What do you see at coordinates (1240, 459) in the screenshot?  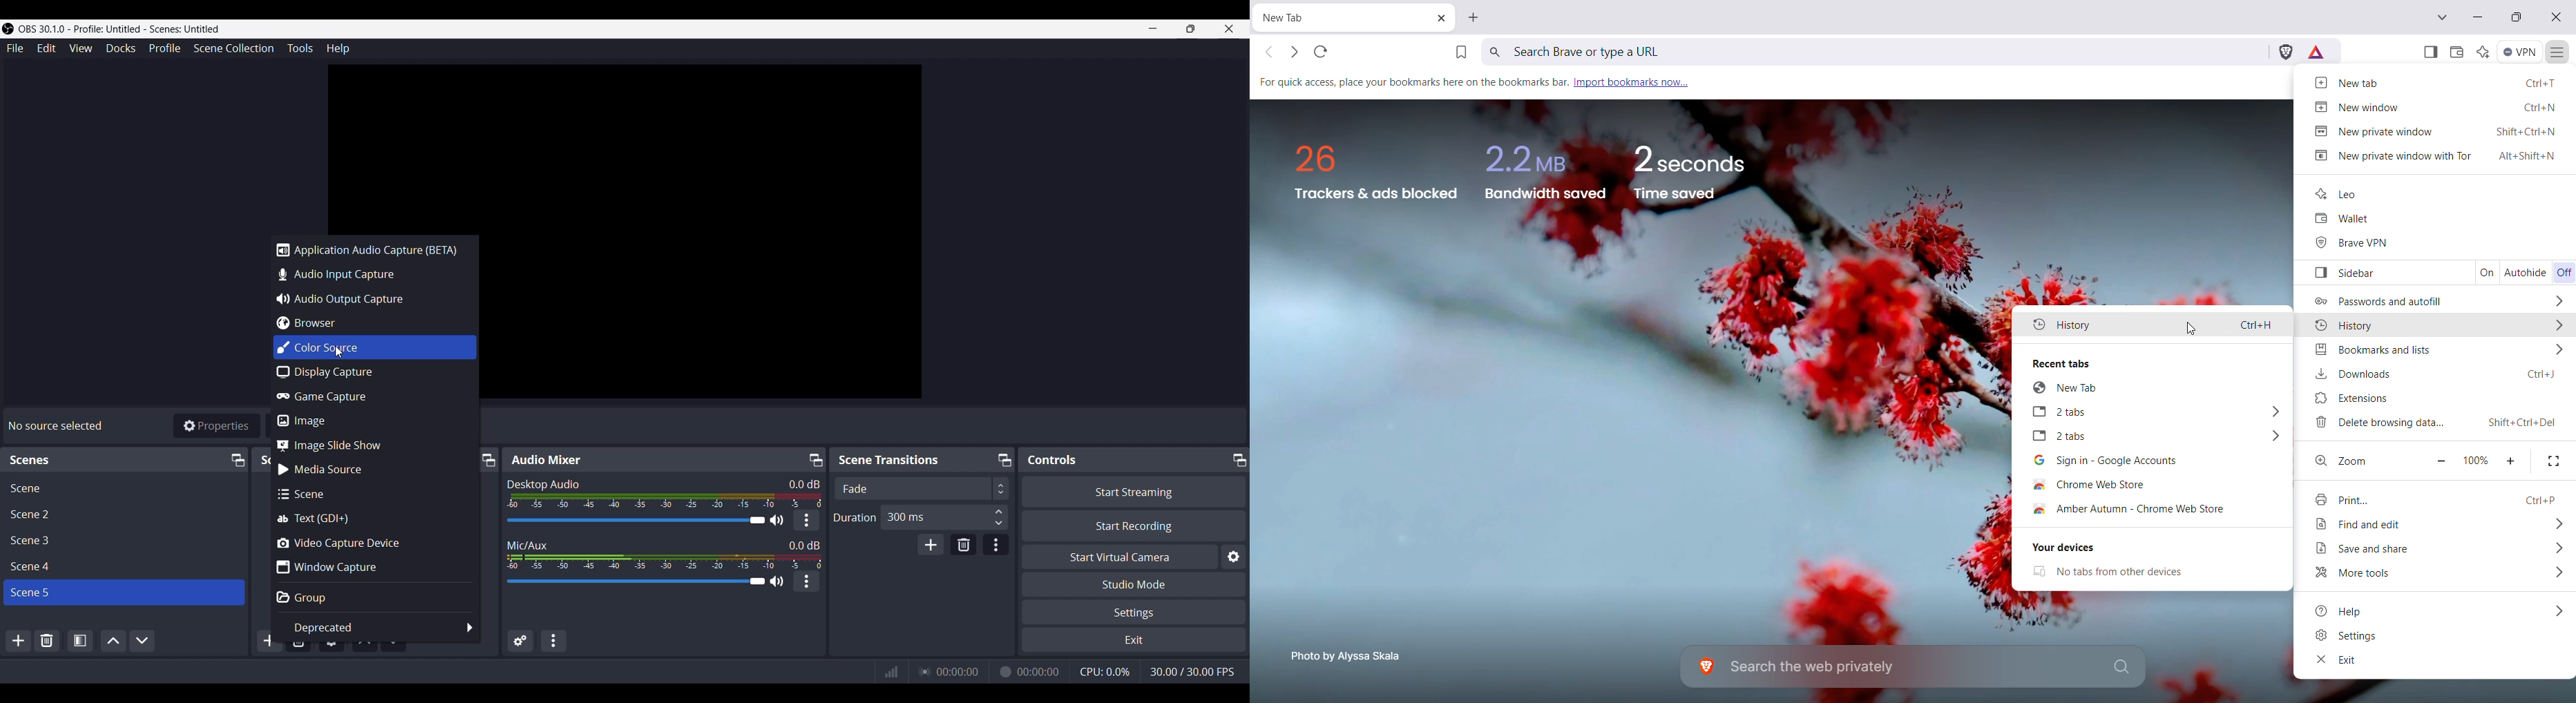 I see `Maximize` at bounding box center [1240, 459].